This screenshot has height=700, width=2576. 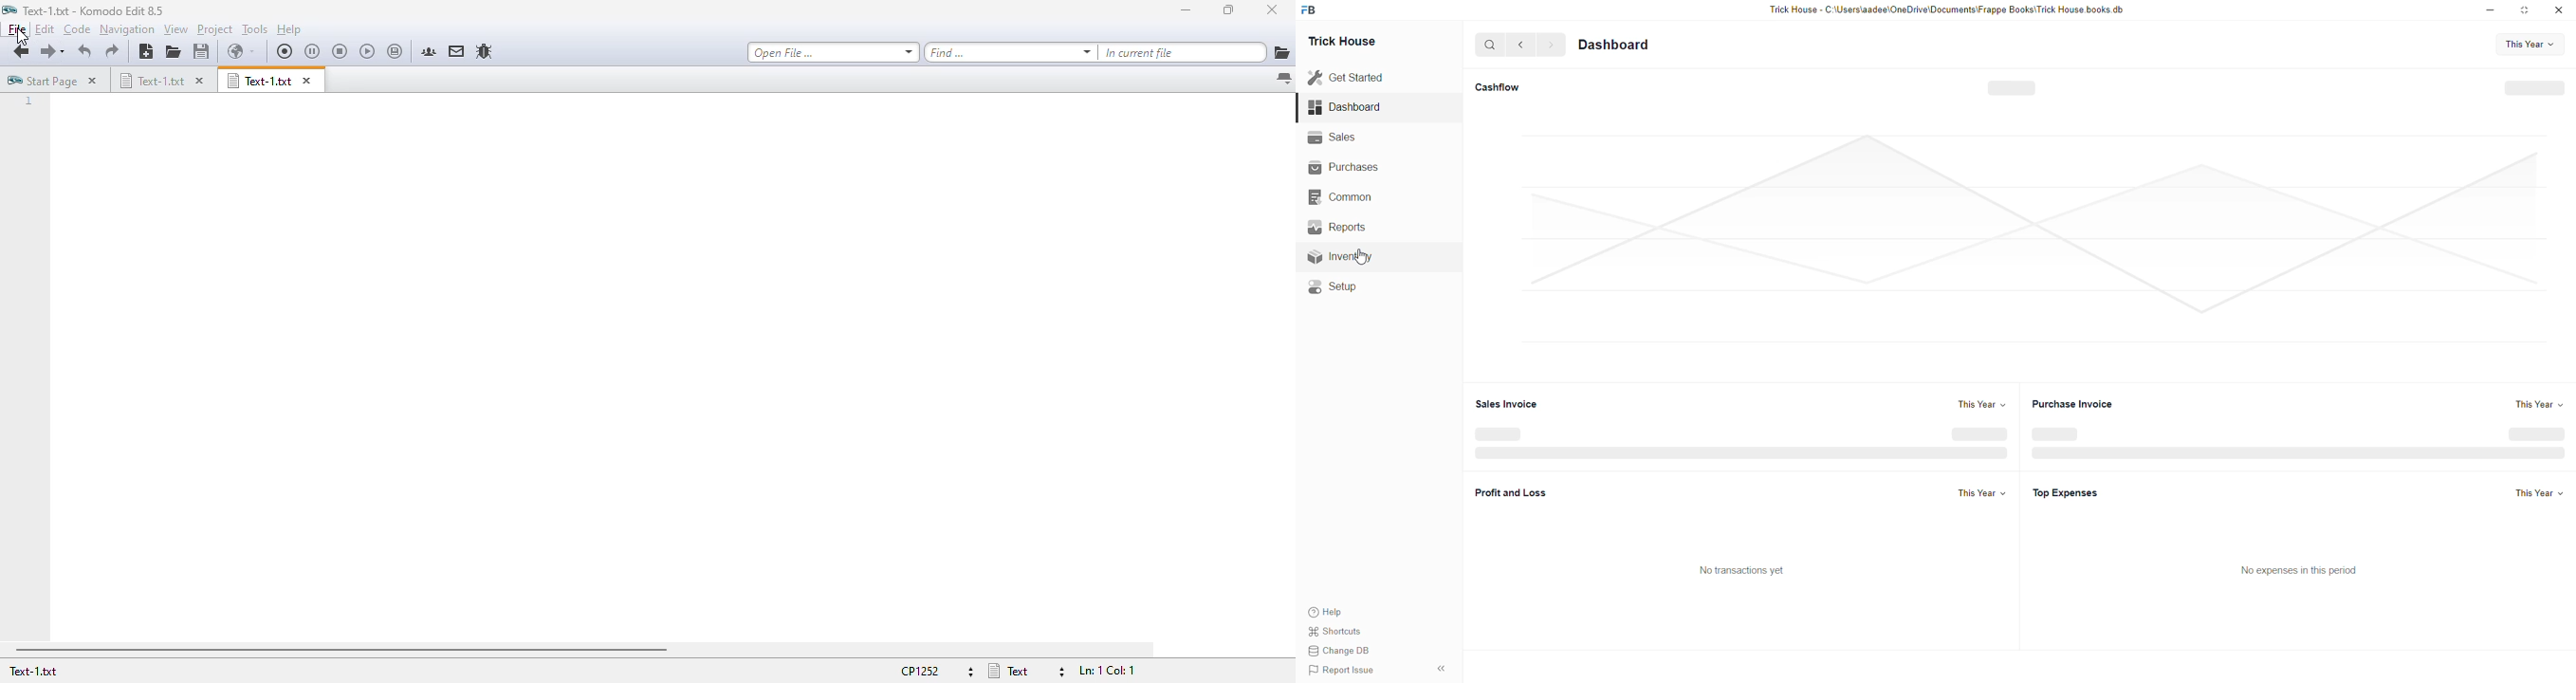 What do you see at coordinates (2018, 247) in the screenshot?
I see `Chart` at bounding box center [2018, 247].